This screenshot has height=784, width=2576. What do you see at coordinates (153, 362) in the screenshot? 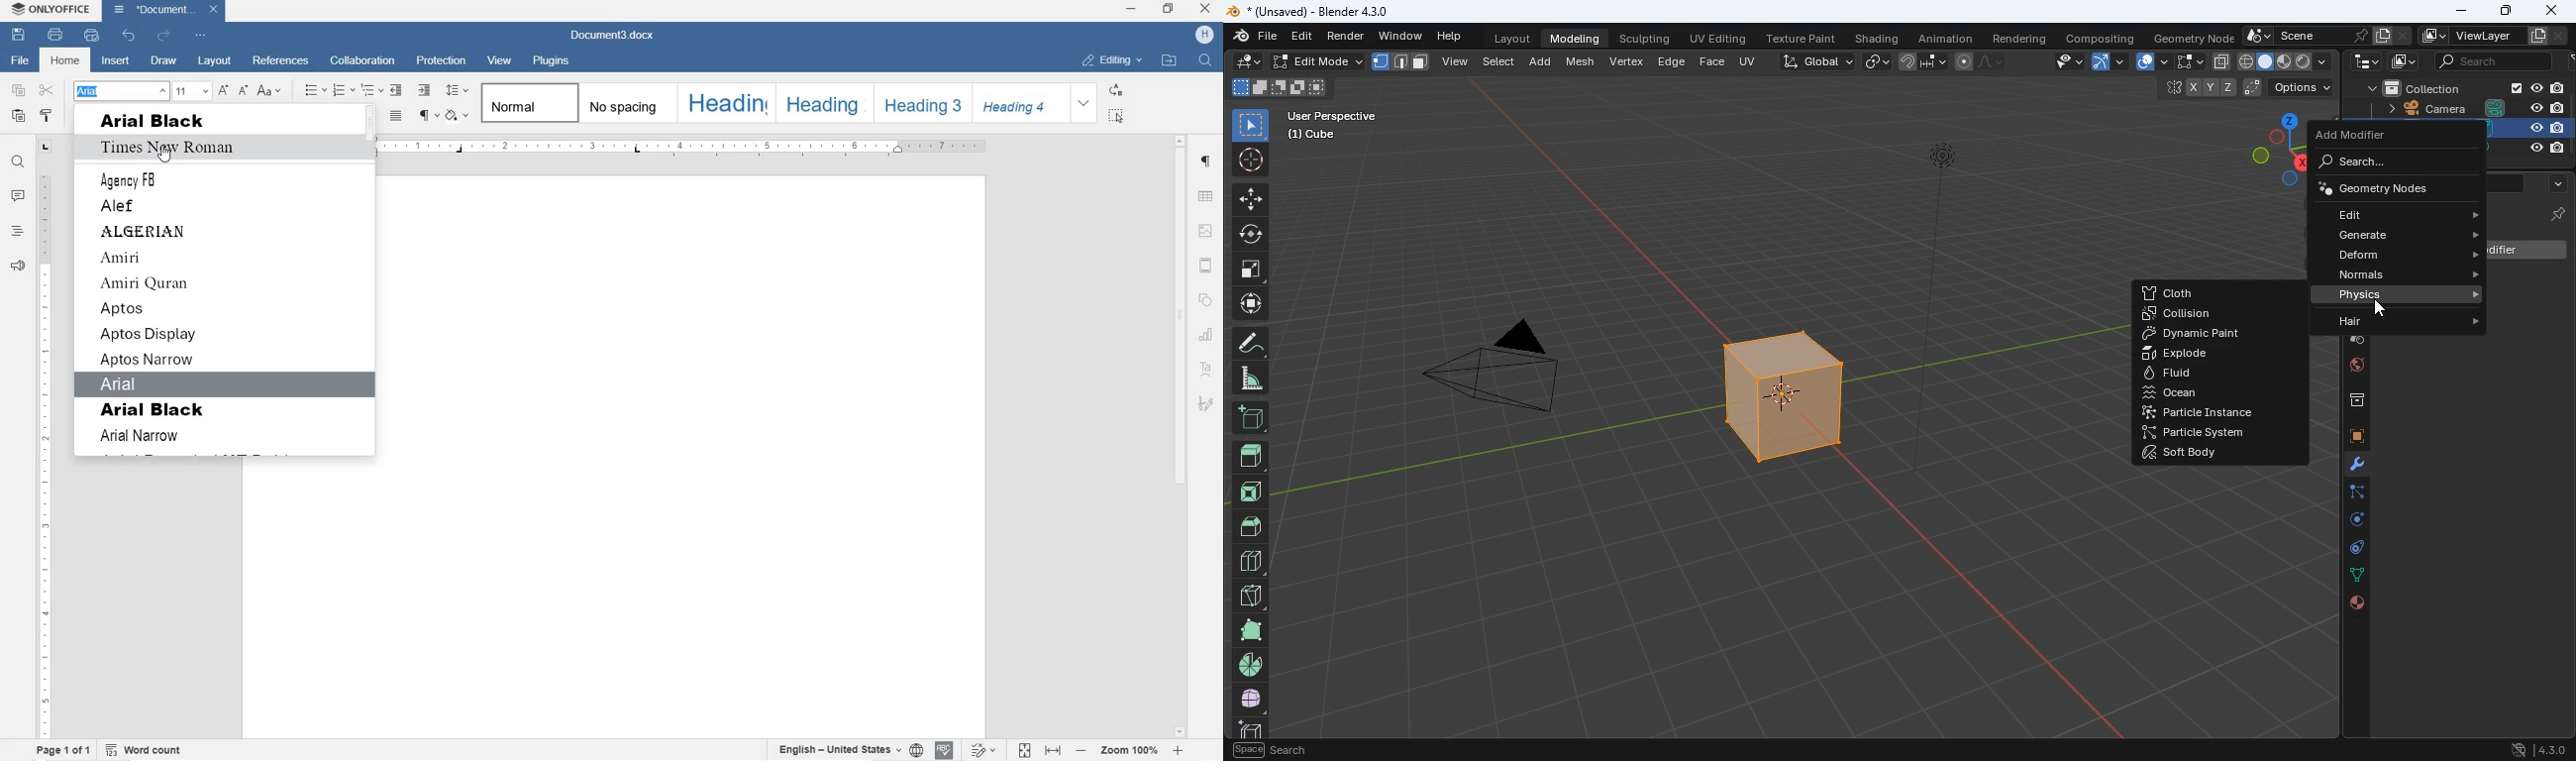
I see `aptos narrow` at bounding box center [153, 362].